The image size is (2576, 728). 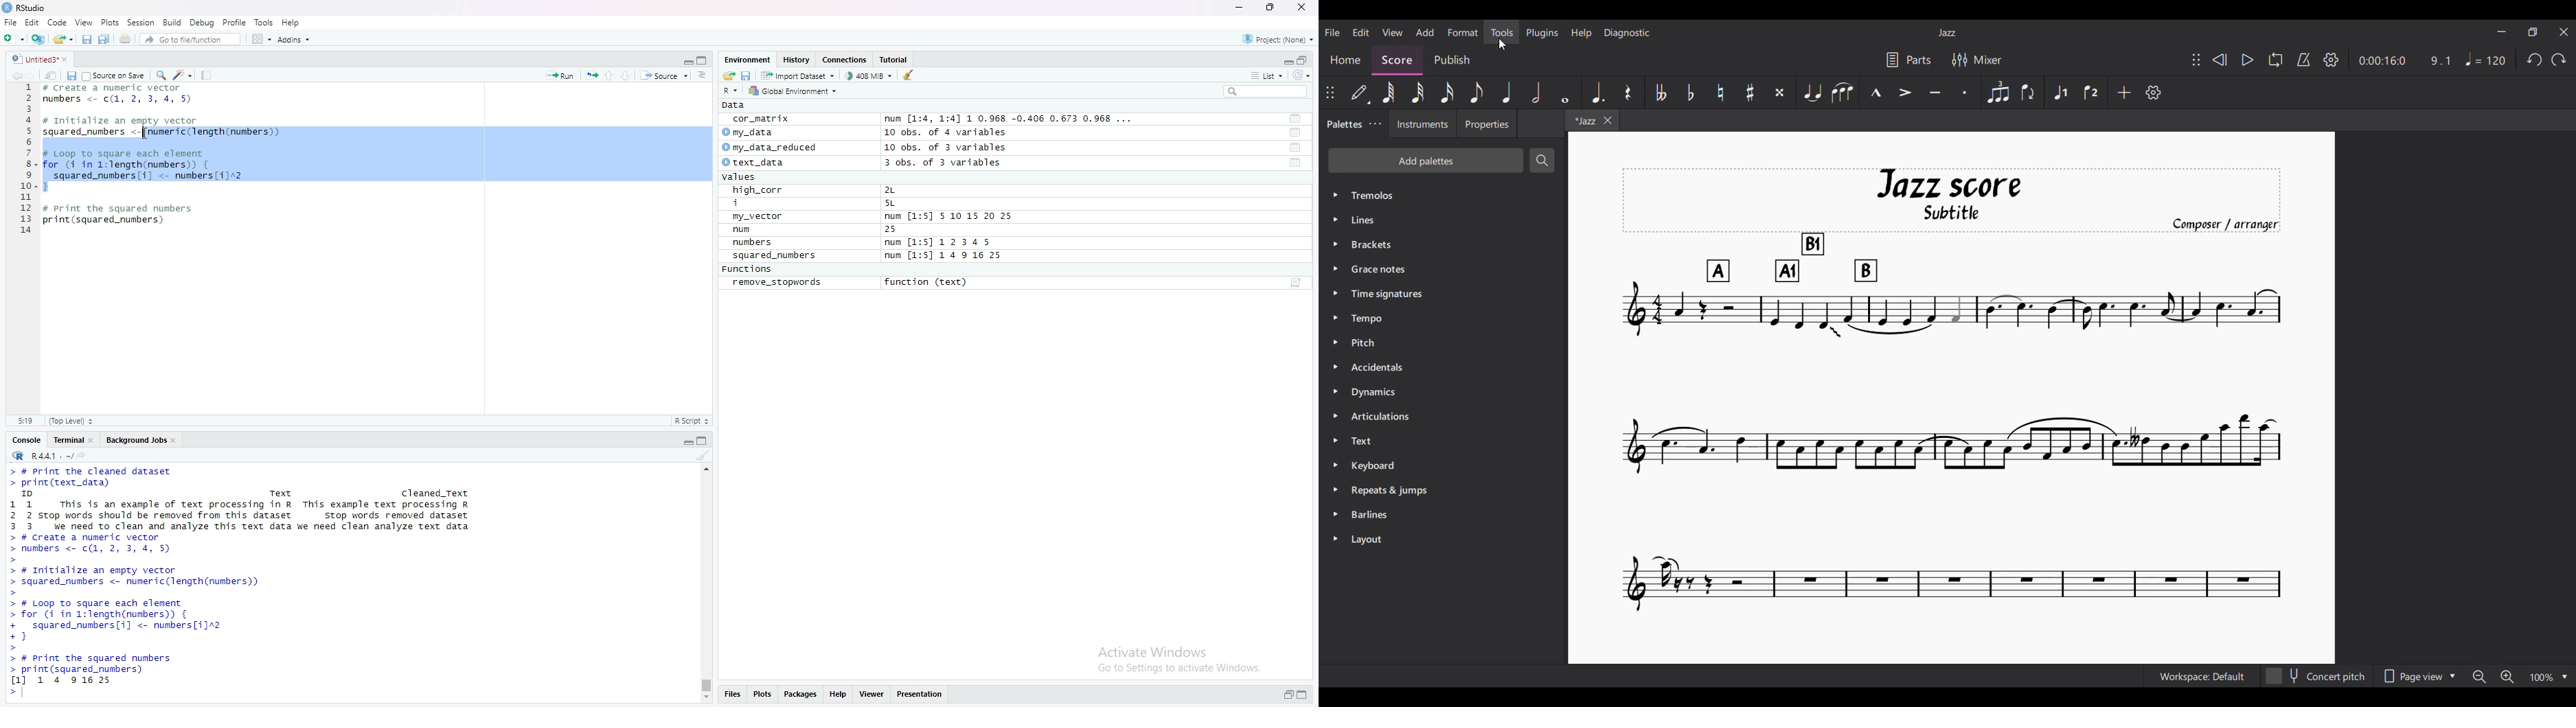 I want to click on R Script, so click(x=692, y=420).